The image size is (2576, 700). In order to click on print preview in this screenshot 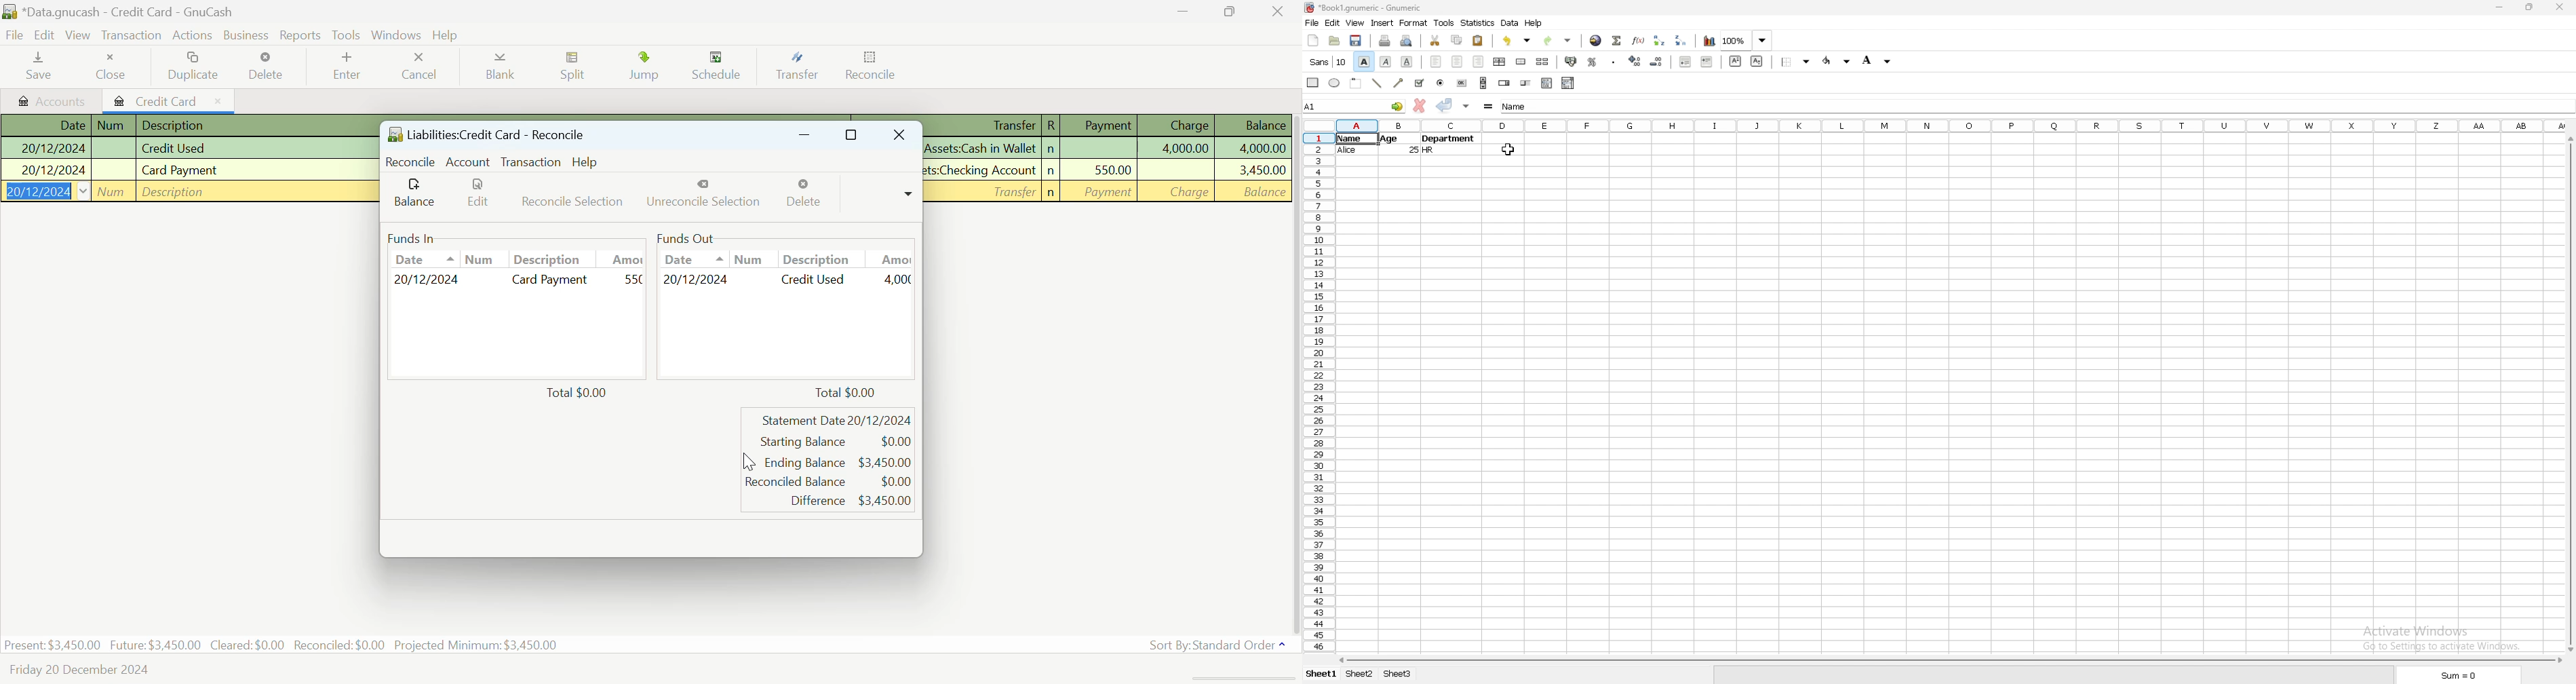, I will do `click(1408, 41)`.